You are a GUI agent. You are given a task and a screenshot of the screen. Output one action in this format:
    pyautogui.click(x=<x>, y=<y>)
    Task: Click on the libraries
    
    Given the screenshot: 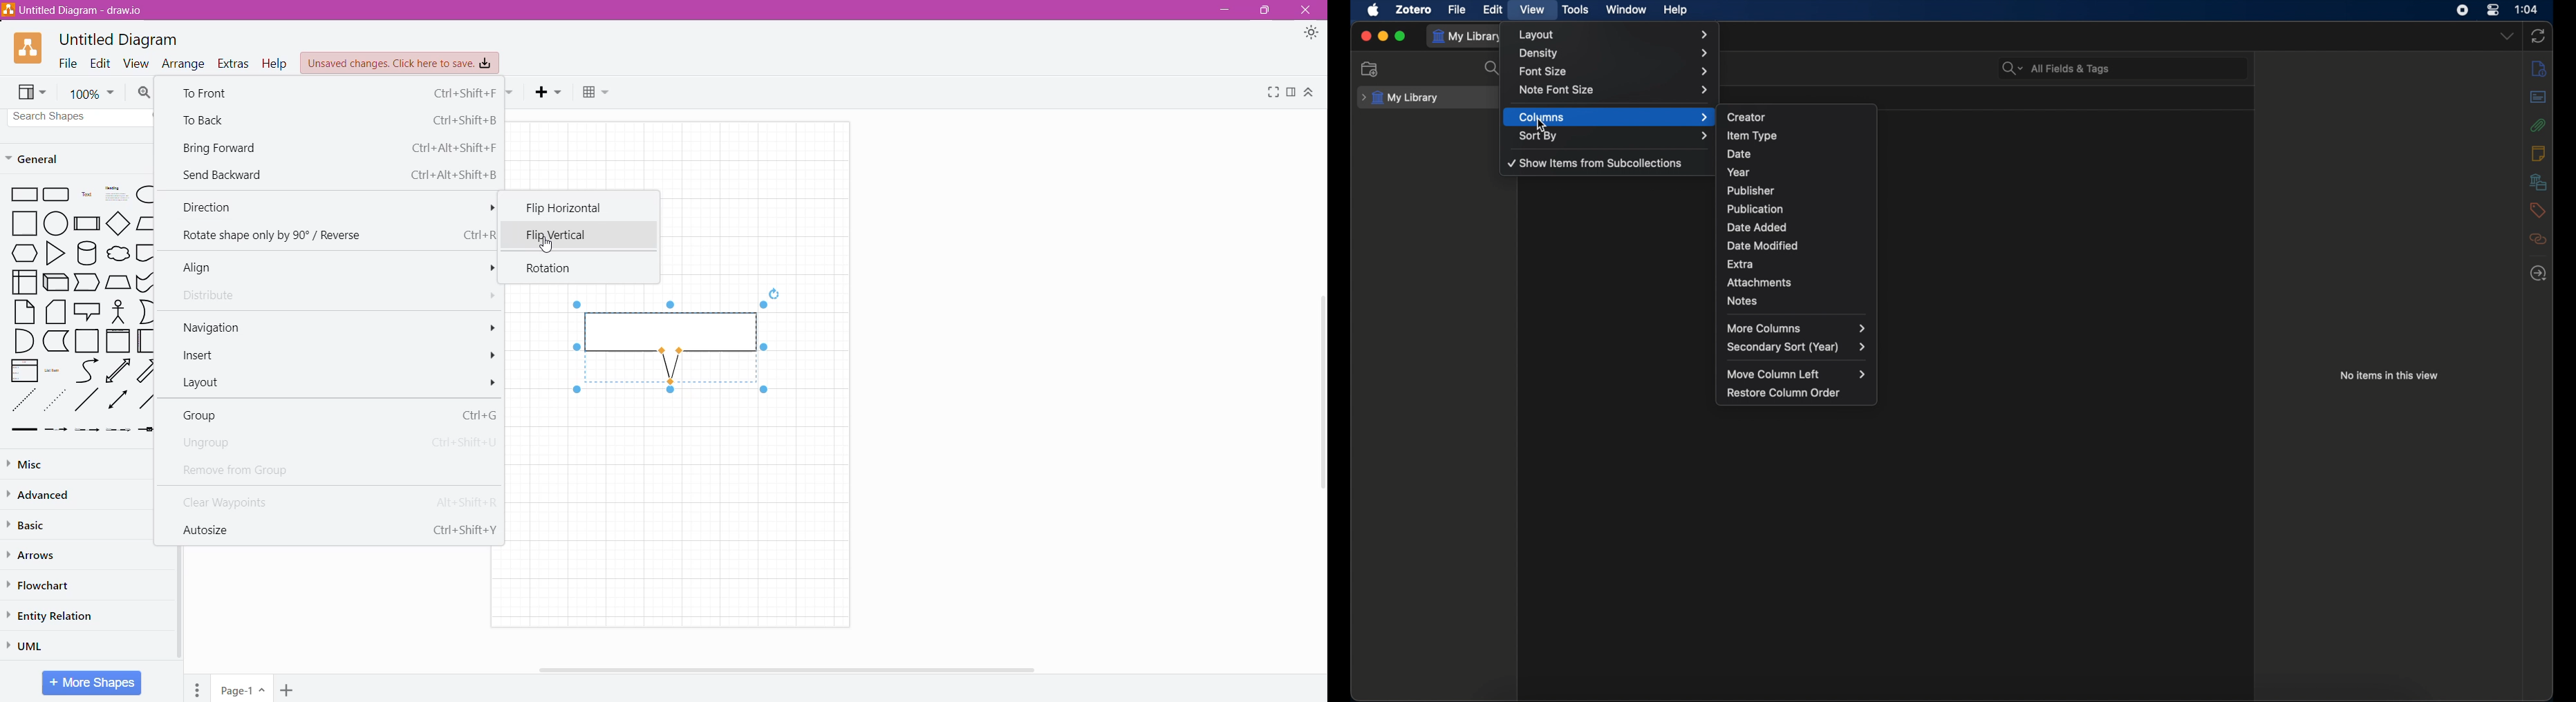 What is the action you would take?
    pyautogui.click(x=2538, y=181)
    